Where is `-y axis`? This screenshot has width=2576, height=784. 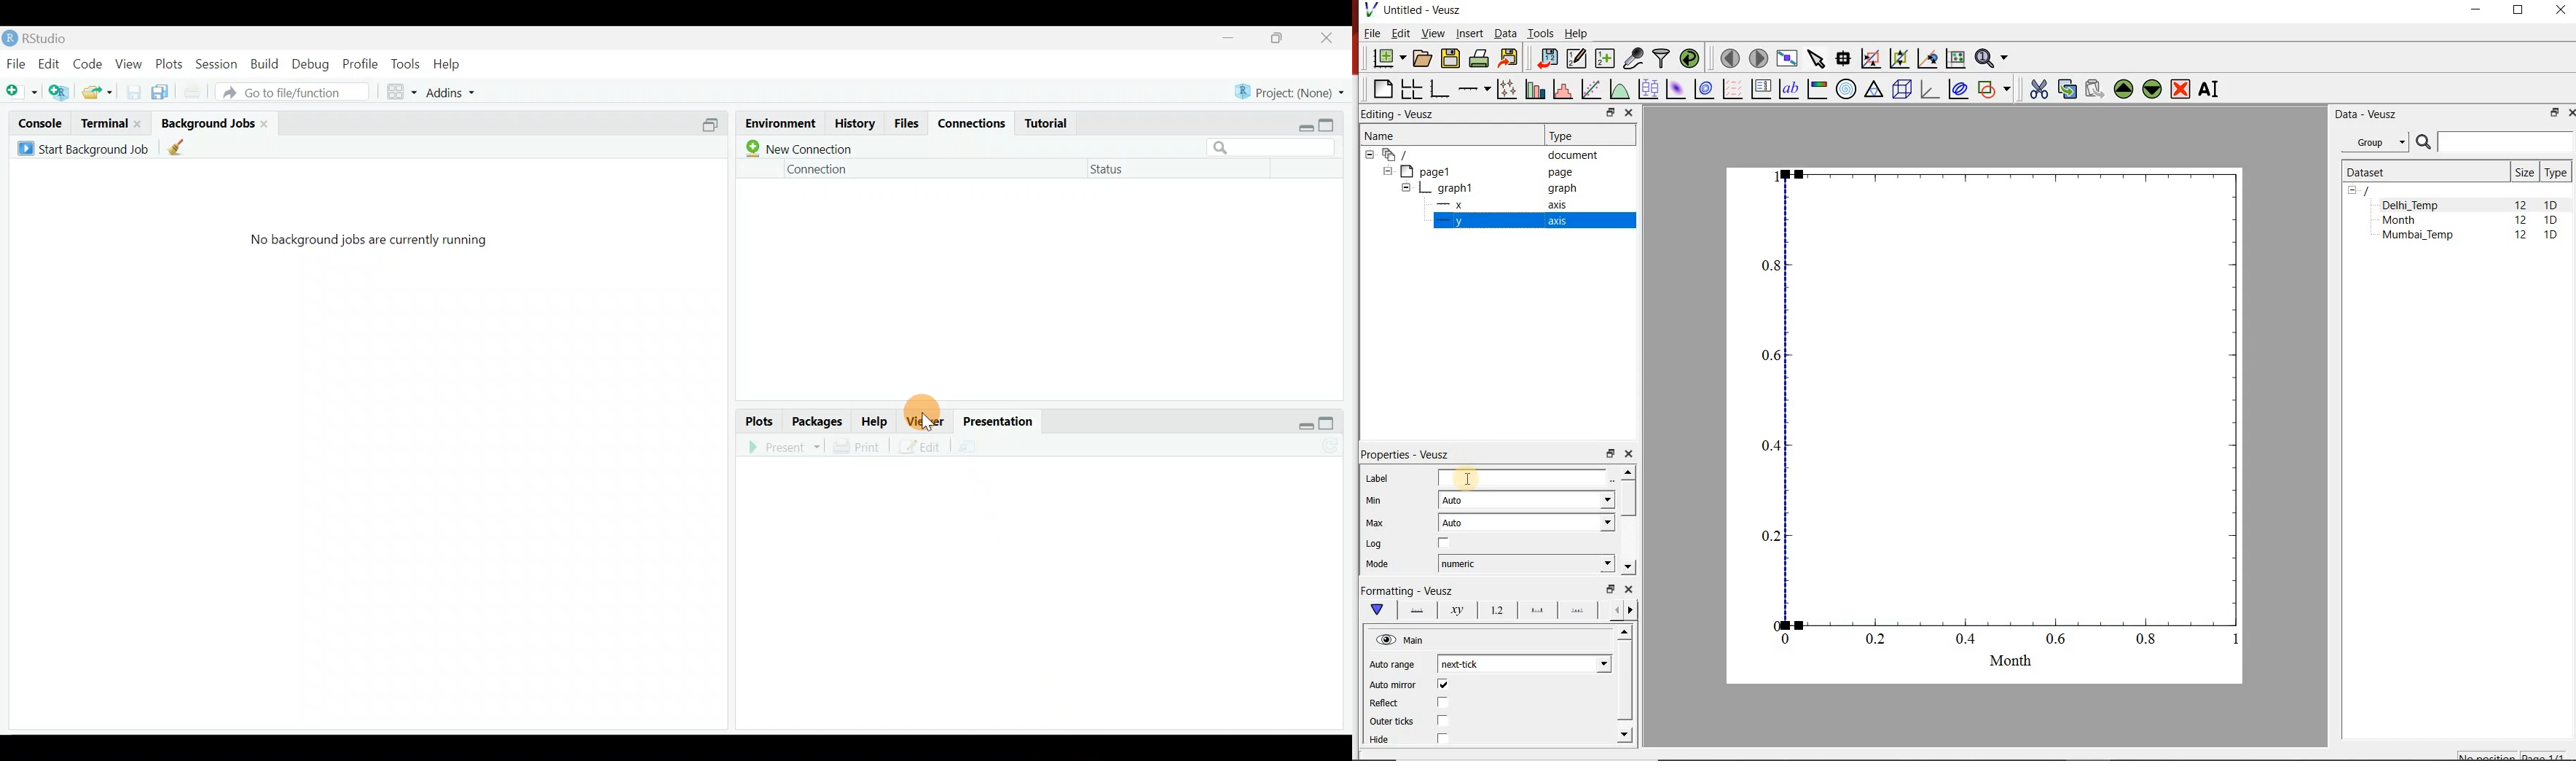
-y axis is located at coordinates (1496, 222).